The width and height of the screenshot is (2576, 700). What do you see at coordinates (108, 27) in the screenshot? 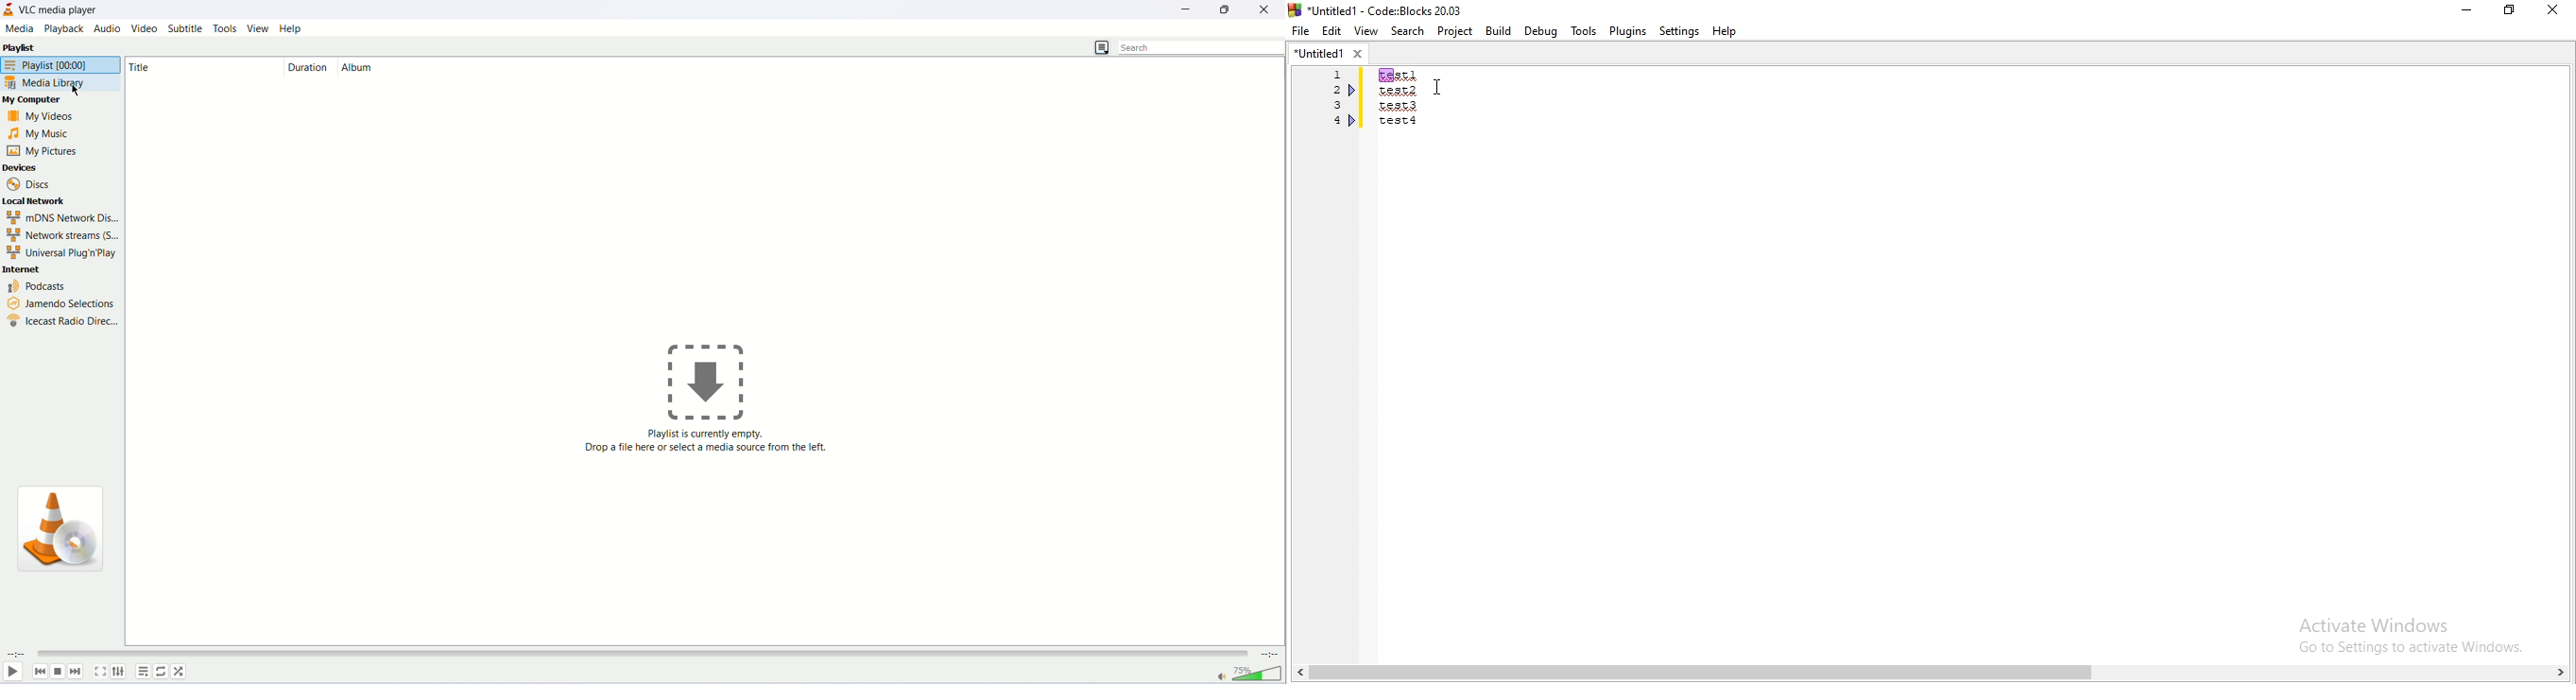
I see `audio` at bounding box center [108, 27].